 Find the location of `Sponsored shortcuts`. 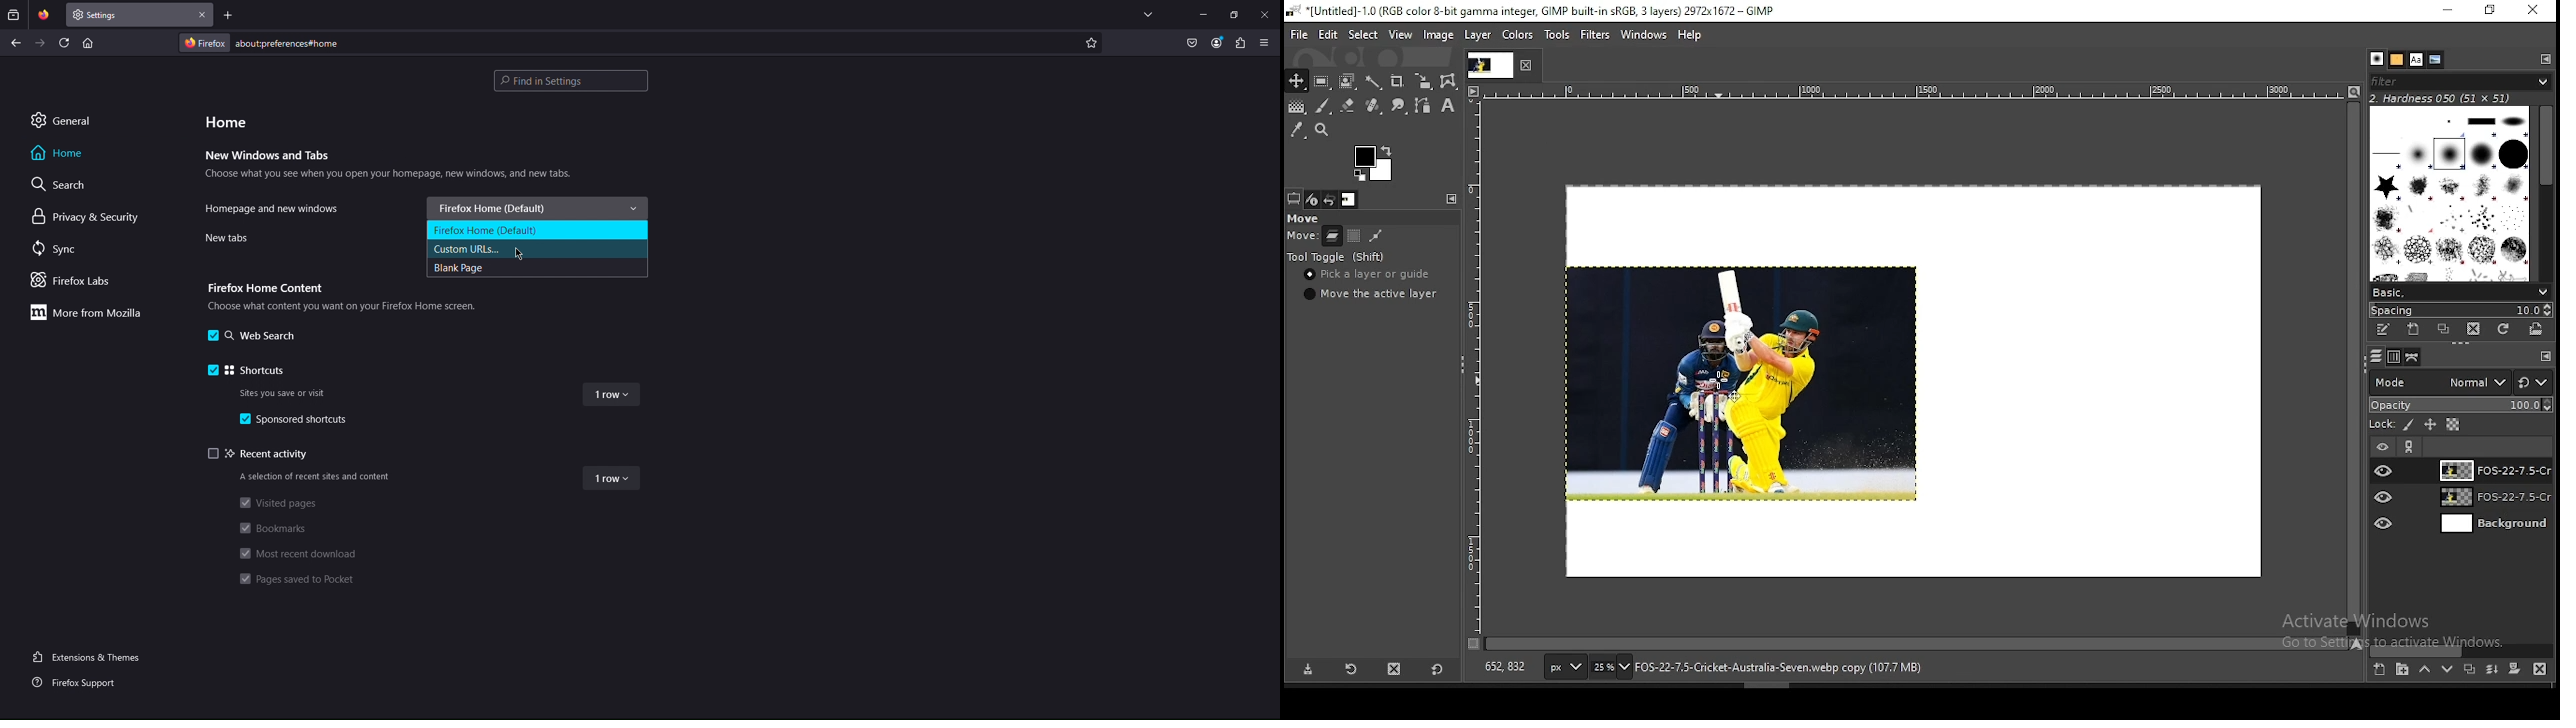

Sponsored shortcuts is located at coordinates (296, 419).